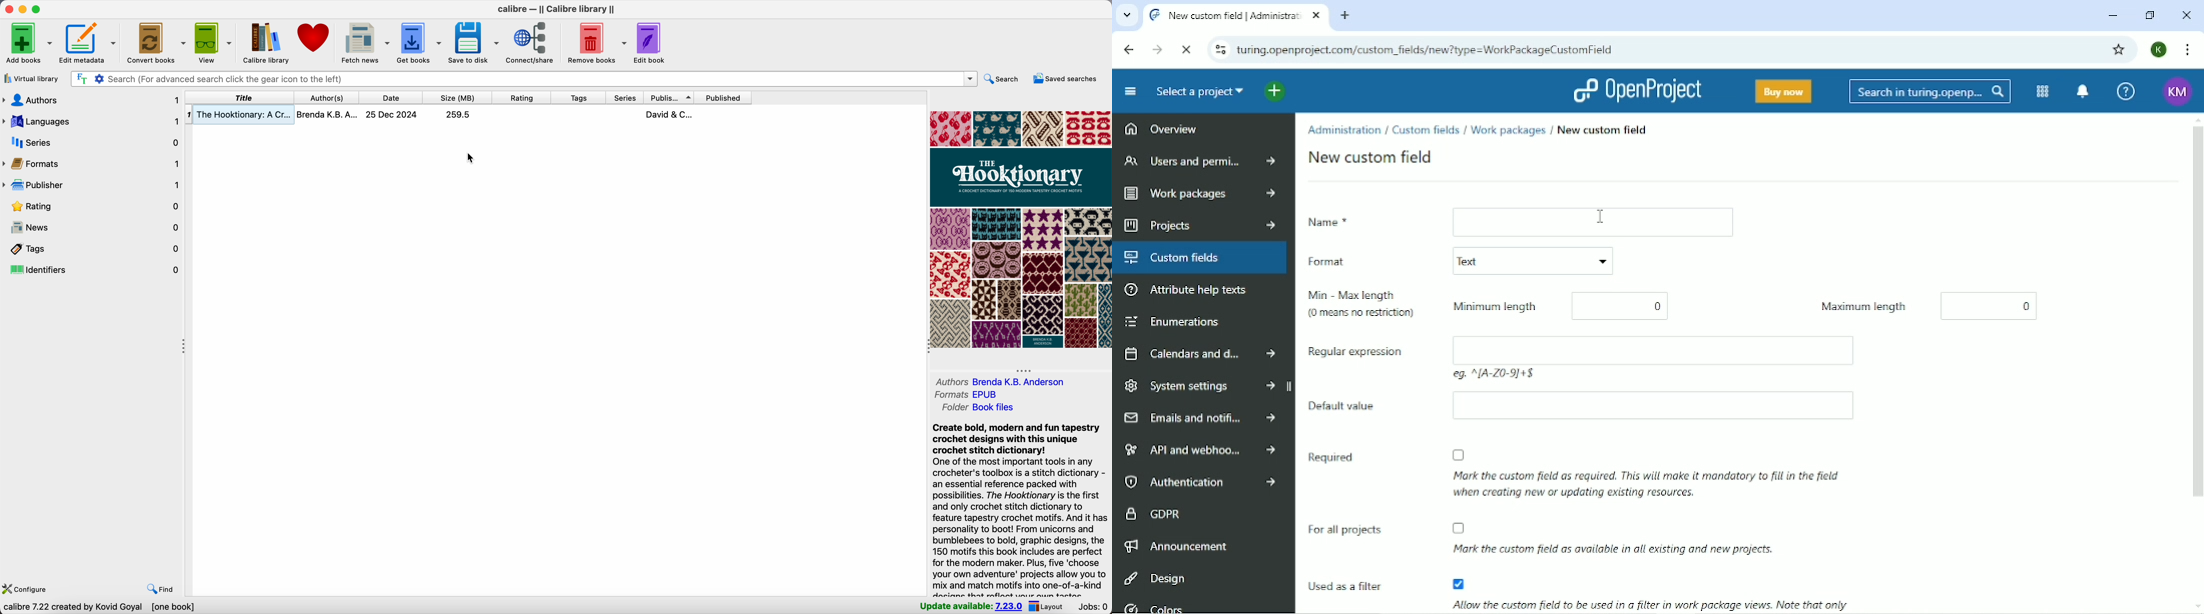 This screenshot has height=616, width=2212. I want to click on search bar, so click(522, 79).